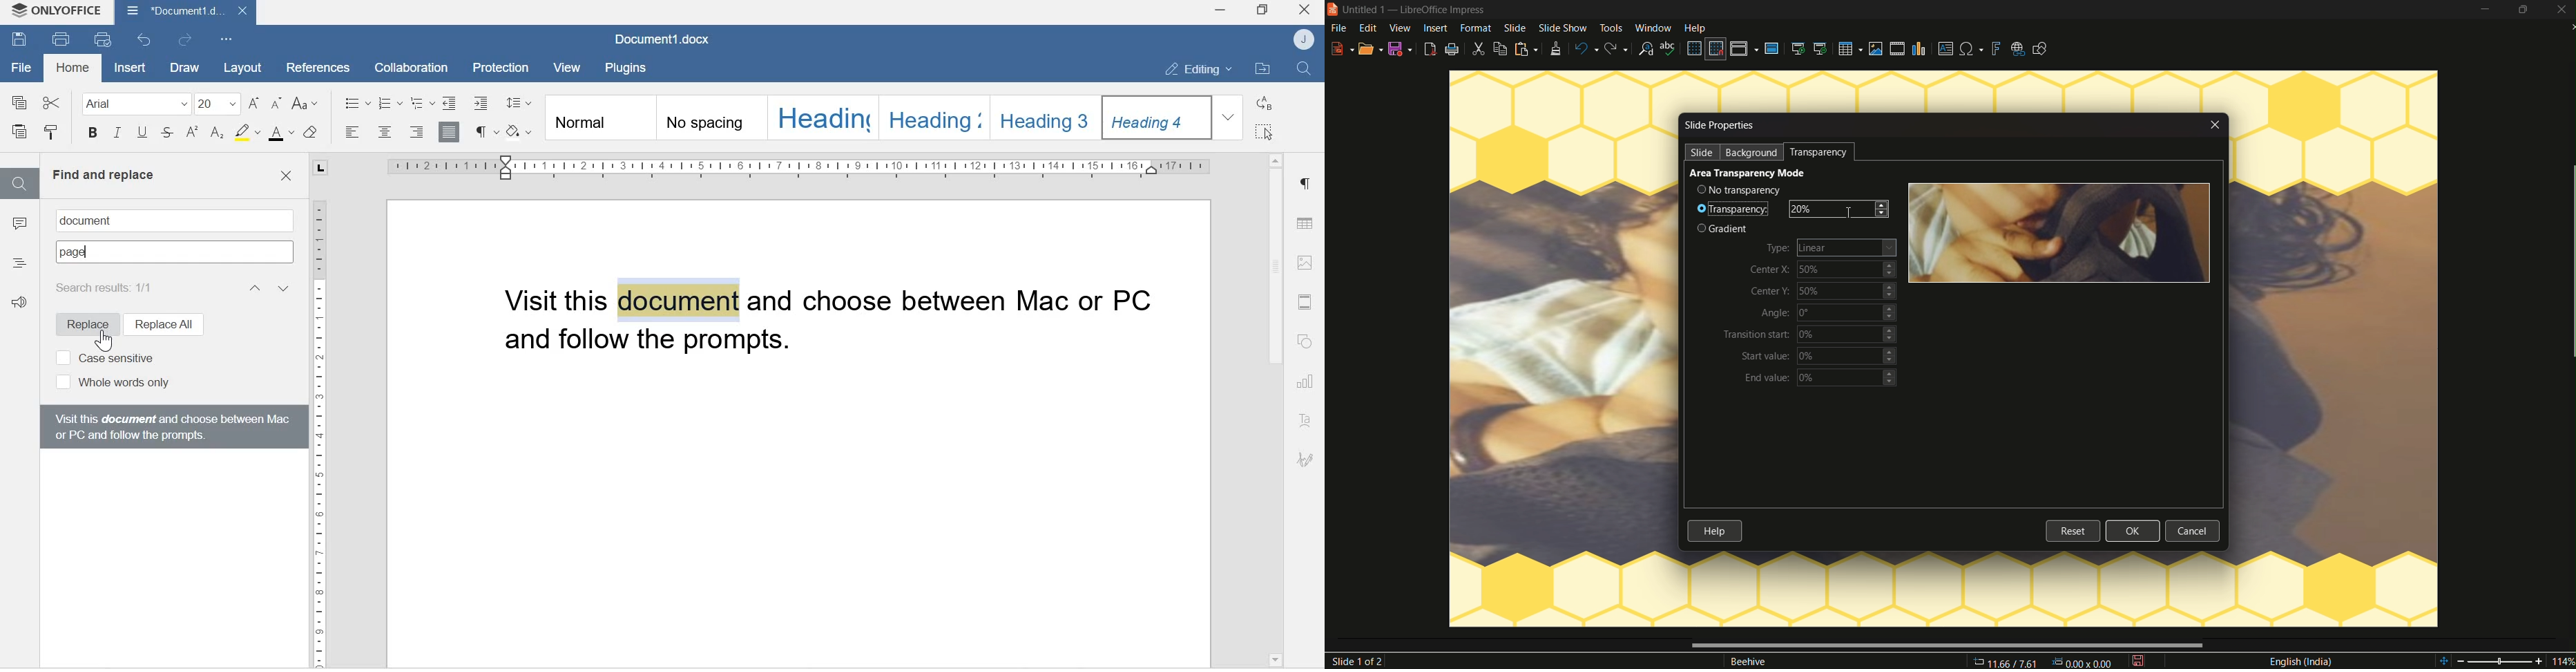  Describe the element at coordinates (2217, 124) in the screenshot. I see `close` at that location.